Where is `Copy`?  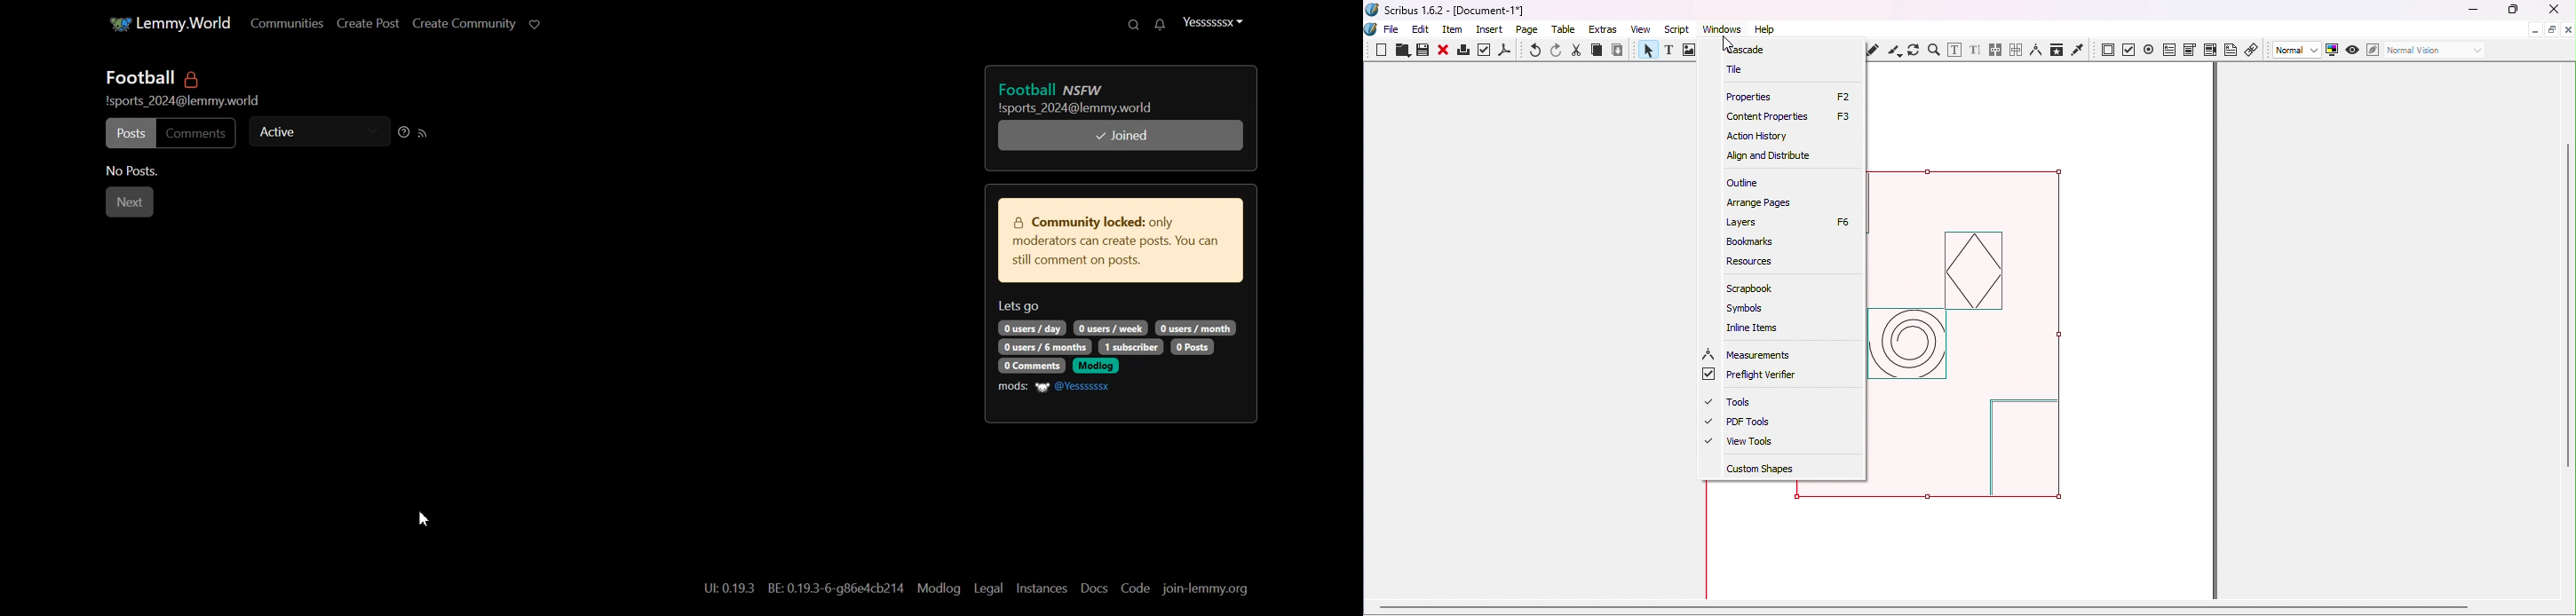 Copy is located at coordinates (1597, 51).